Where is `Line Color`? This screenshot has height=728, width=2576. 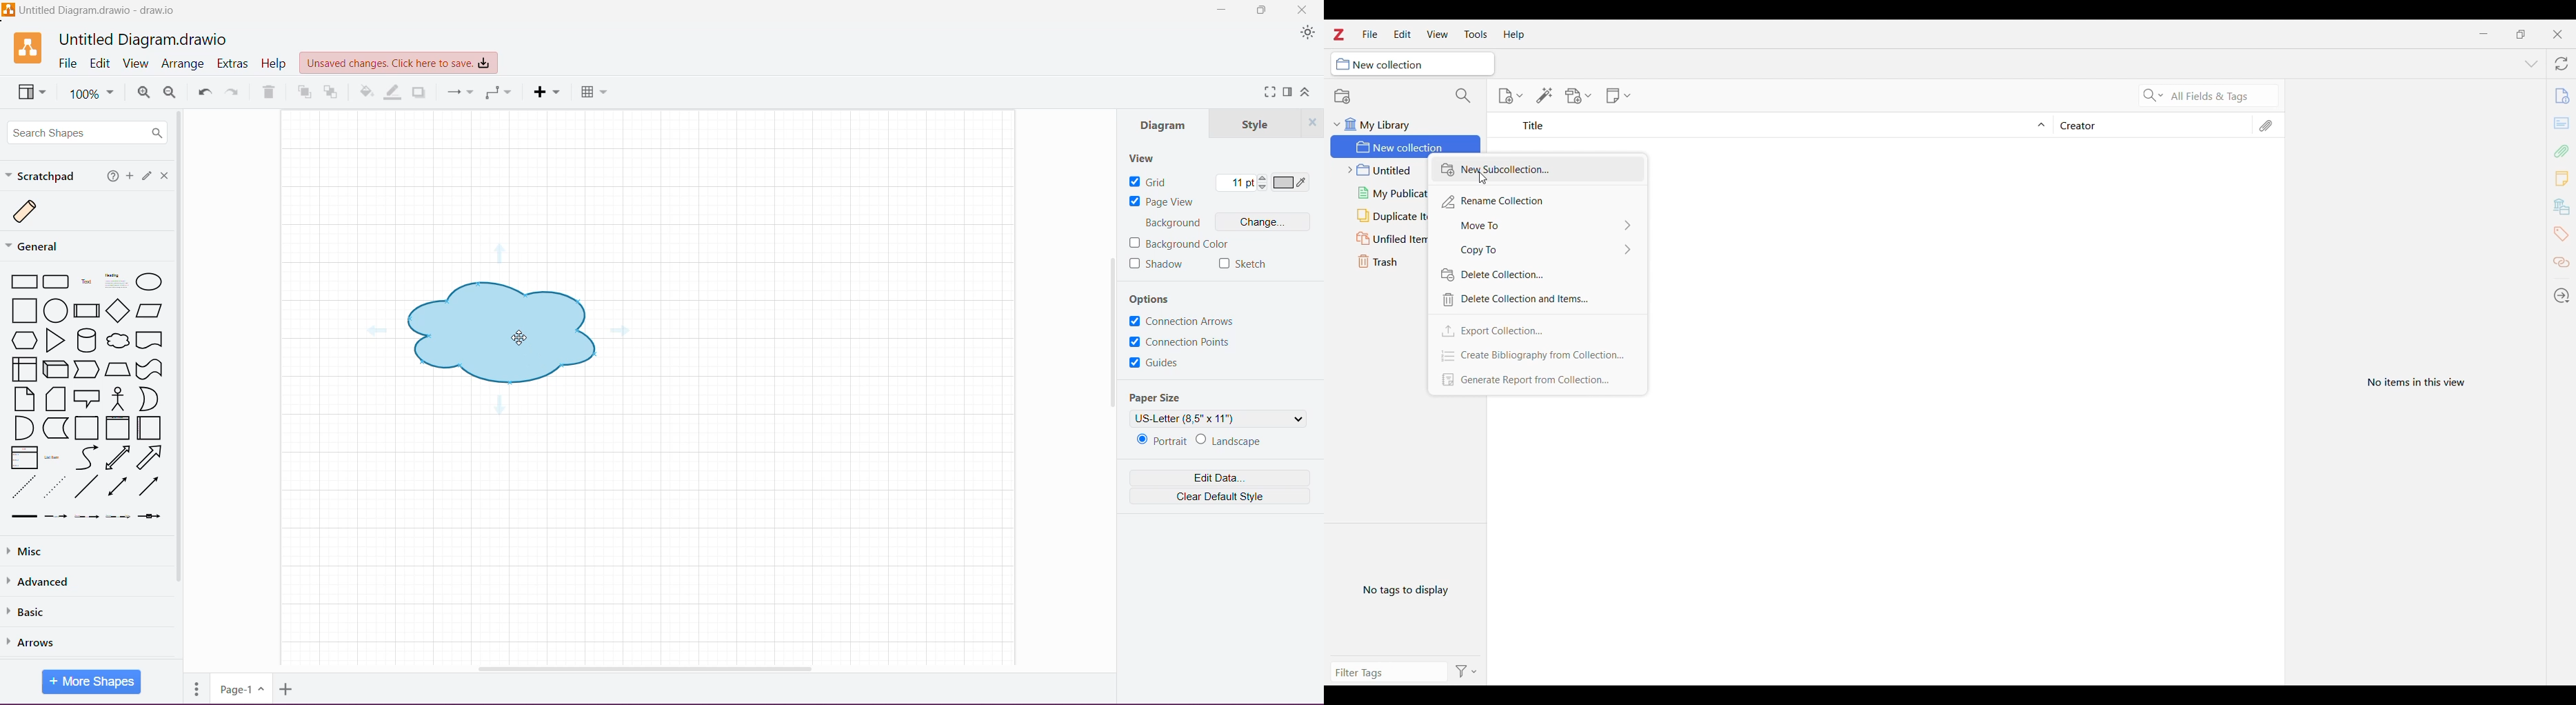
Line Color is located at coordinates (393, 92).